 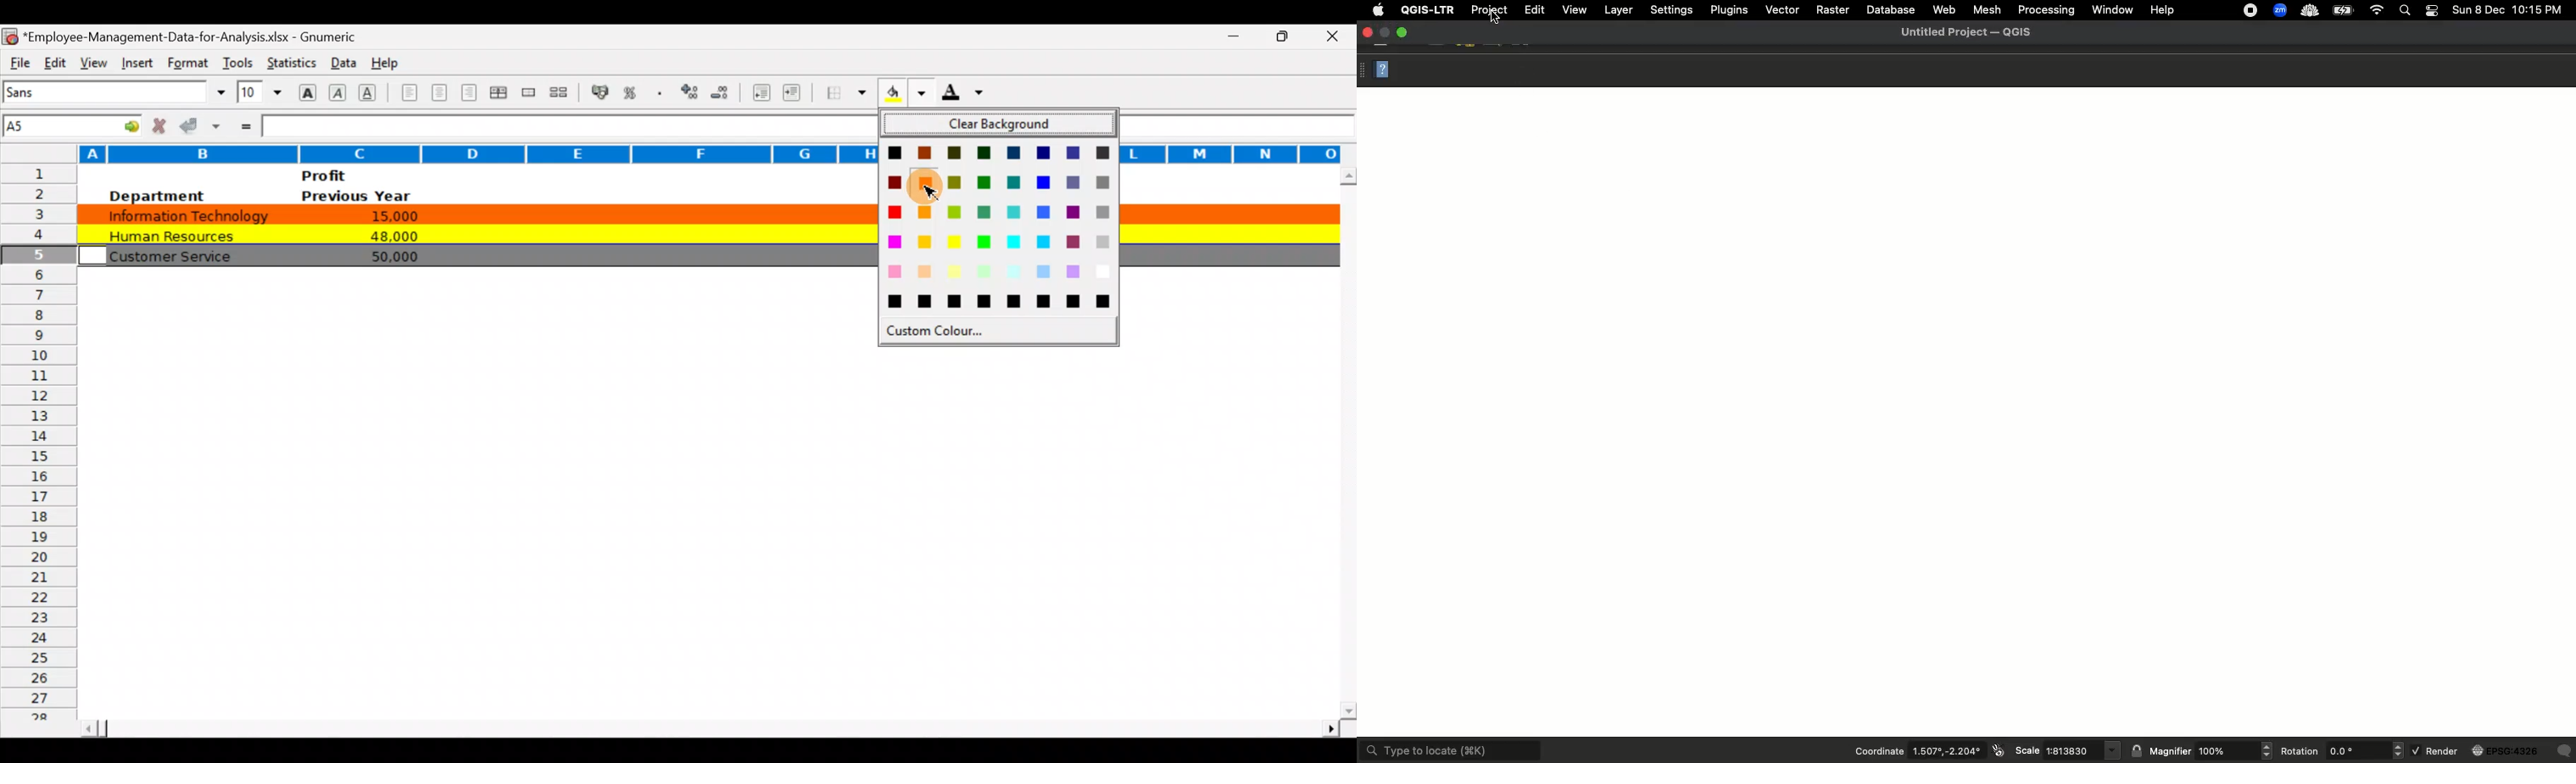 I want to click on Type to locate, so click(x=1450, y=749).